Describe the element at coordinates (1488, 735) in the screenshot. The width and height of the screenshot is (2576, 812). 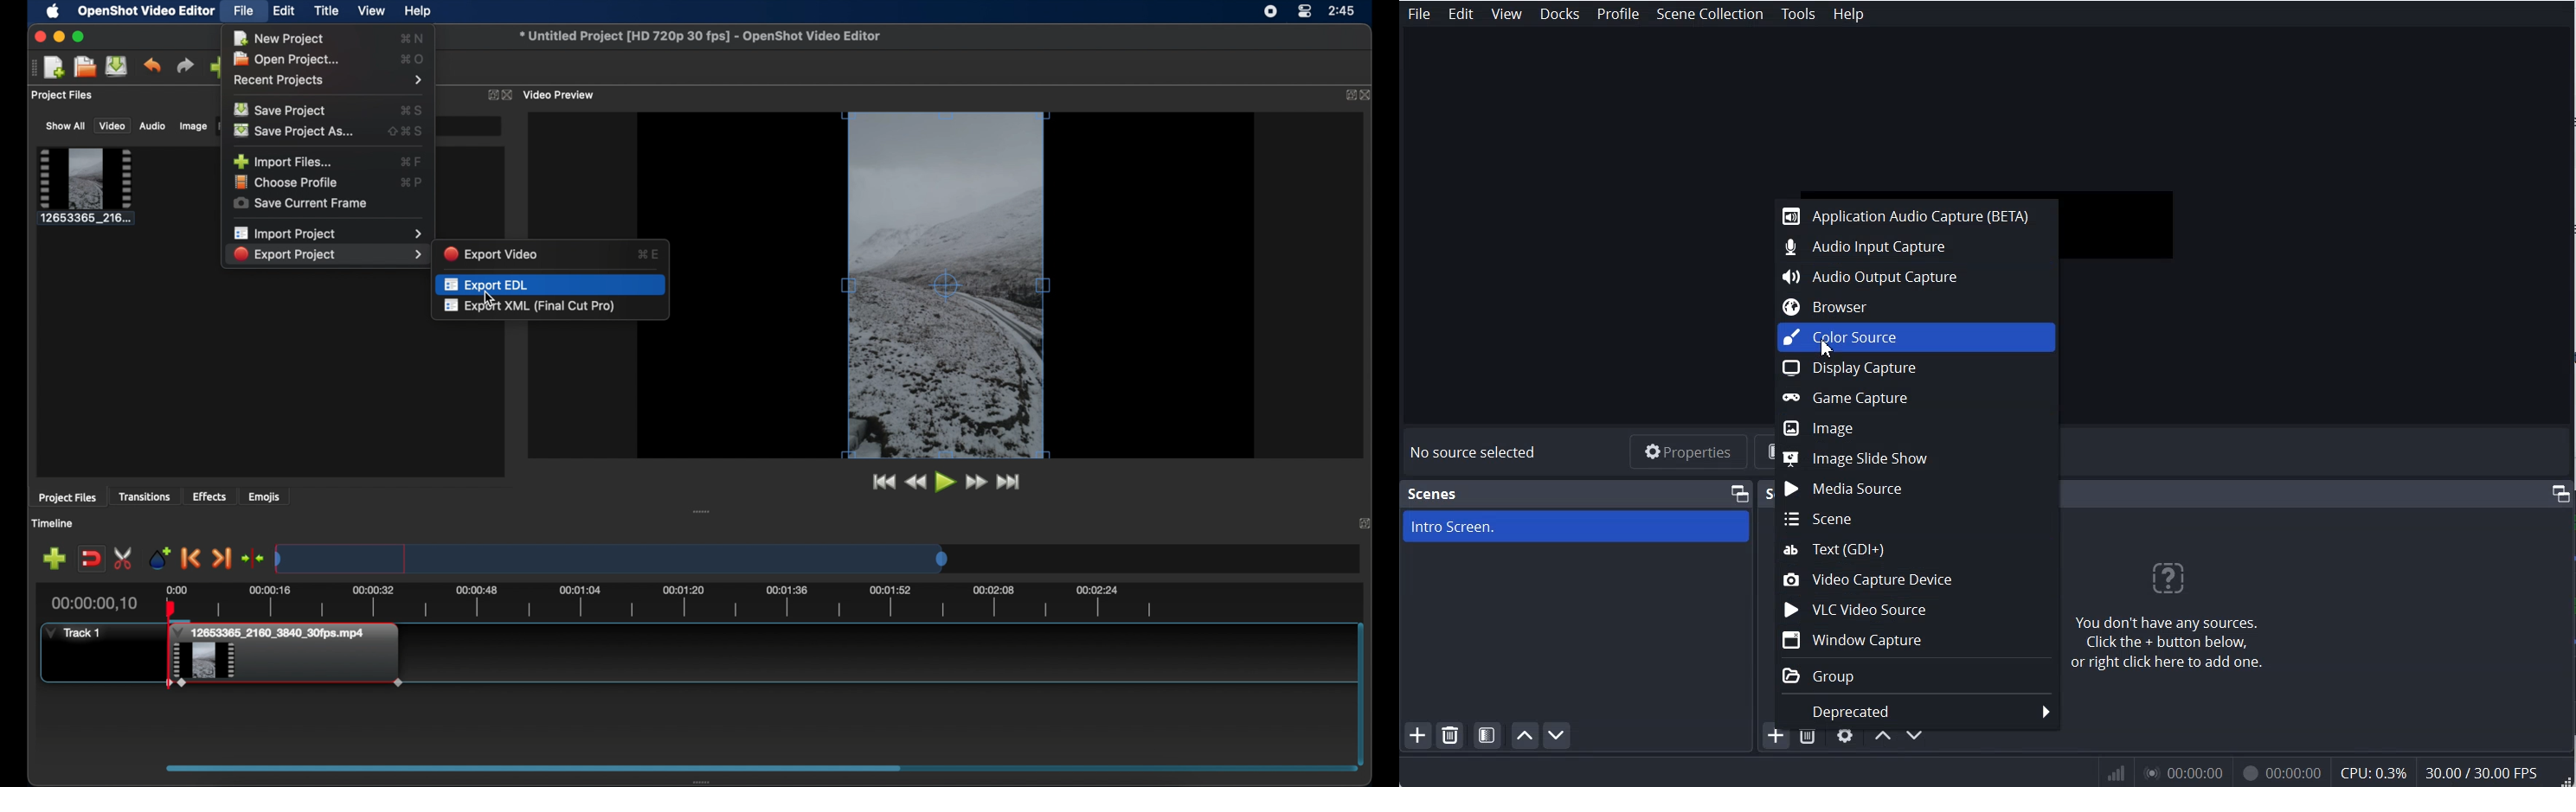
I see `Open Scene Filter` at that location.